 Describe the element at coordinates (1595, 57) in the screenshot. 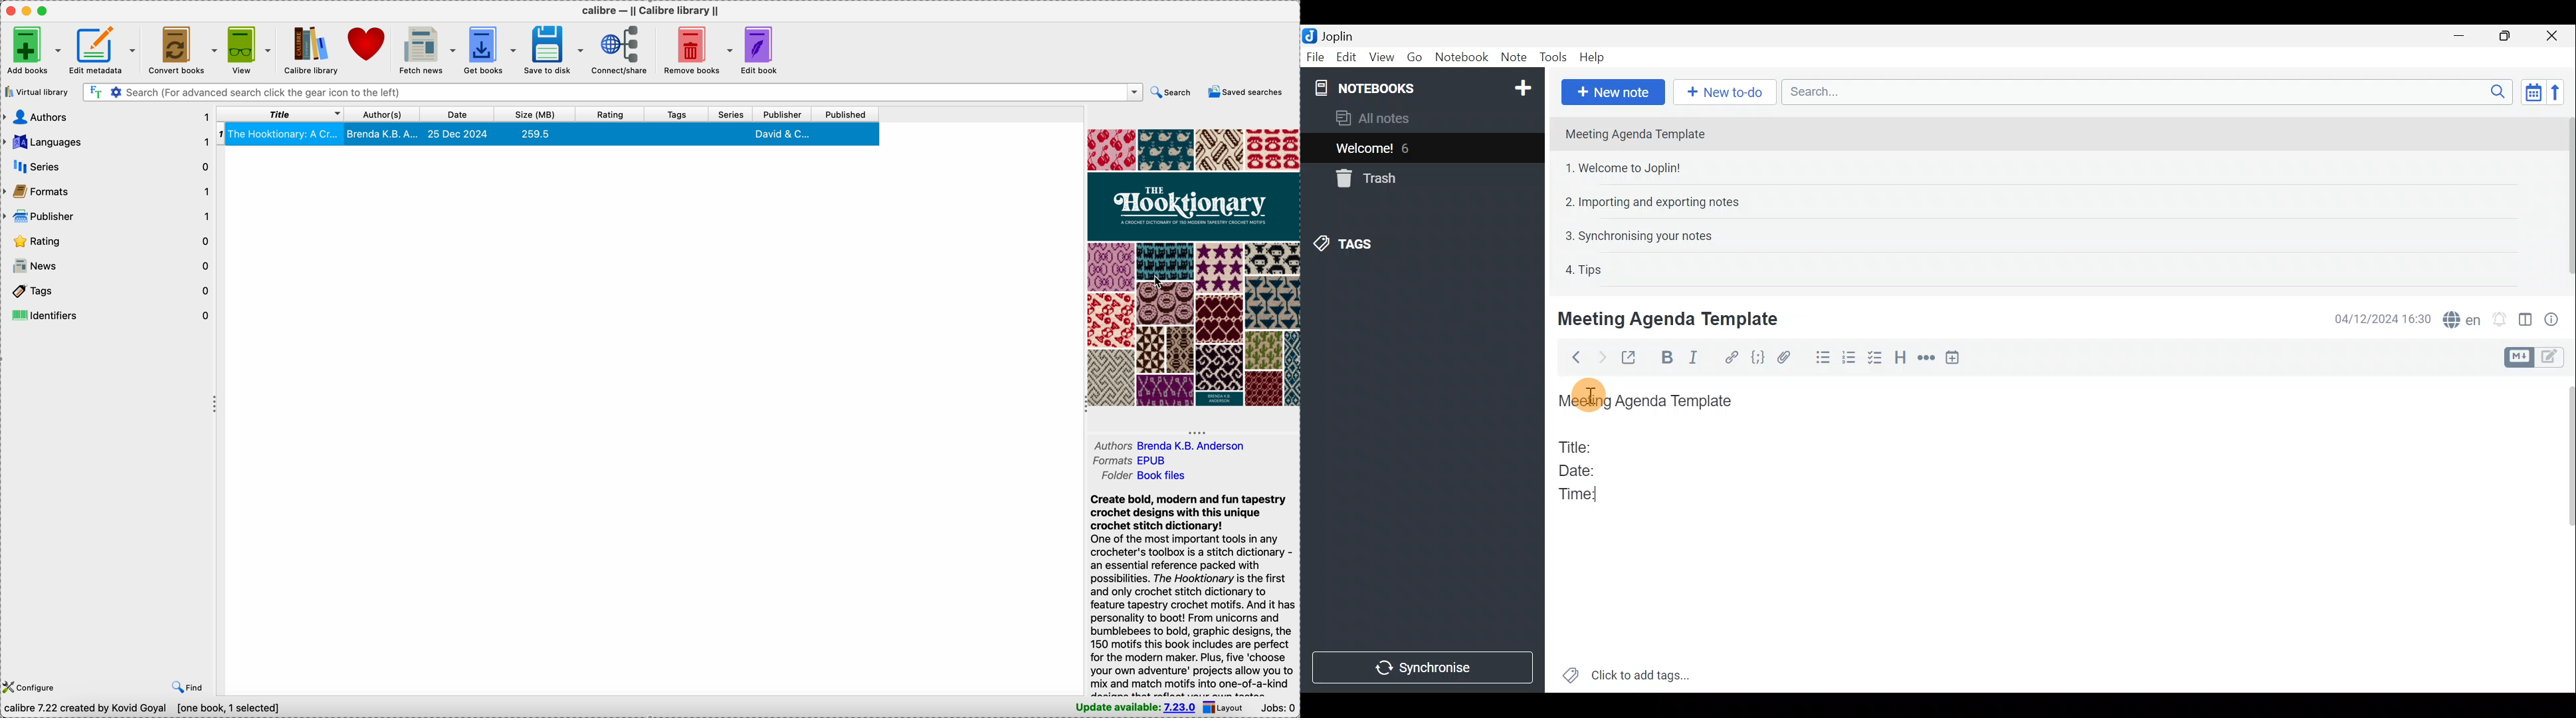

I see `Help` at that location.